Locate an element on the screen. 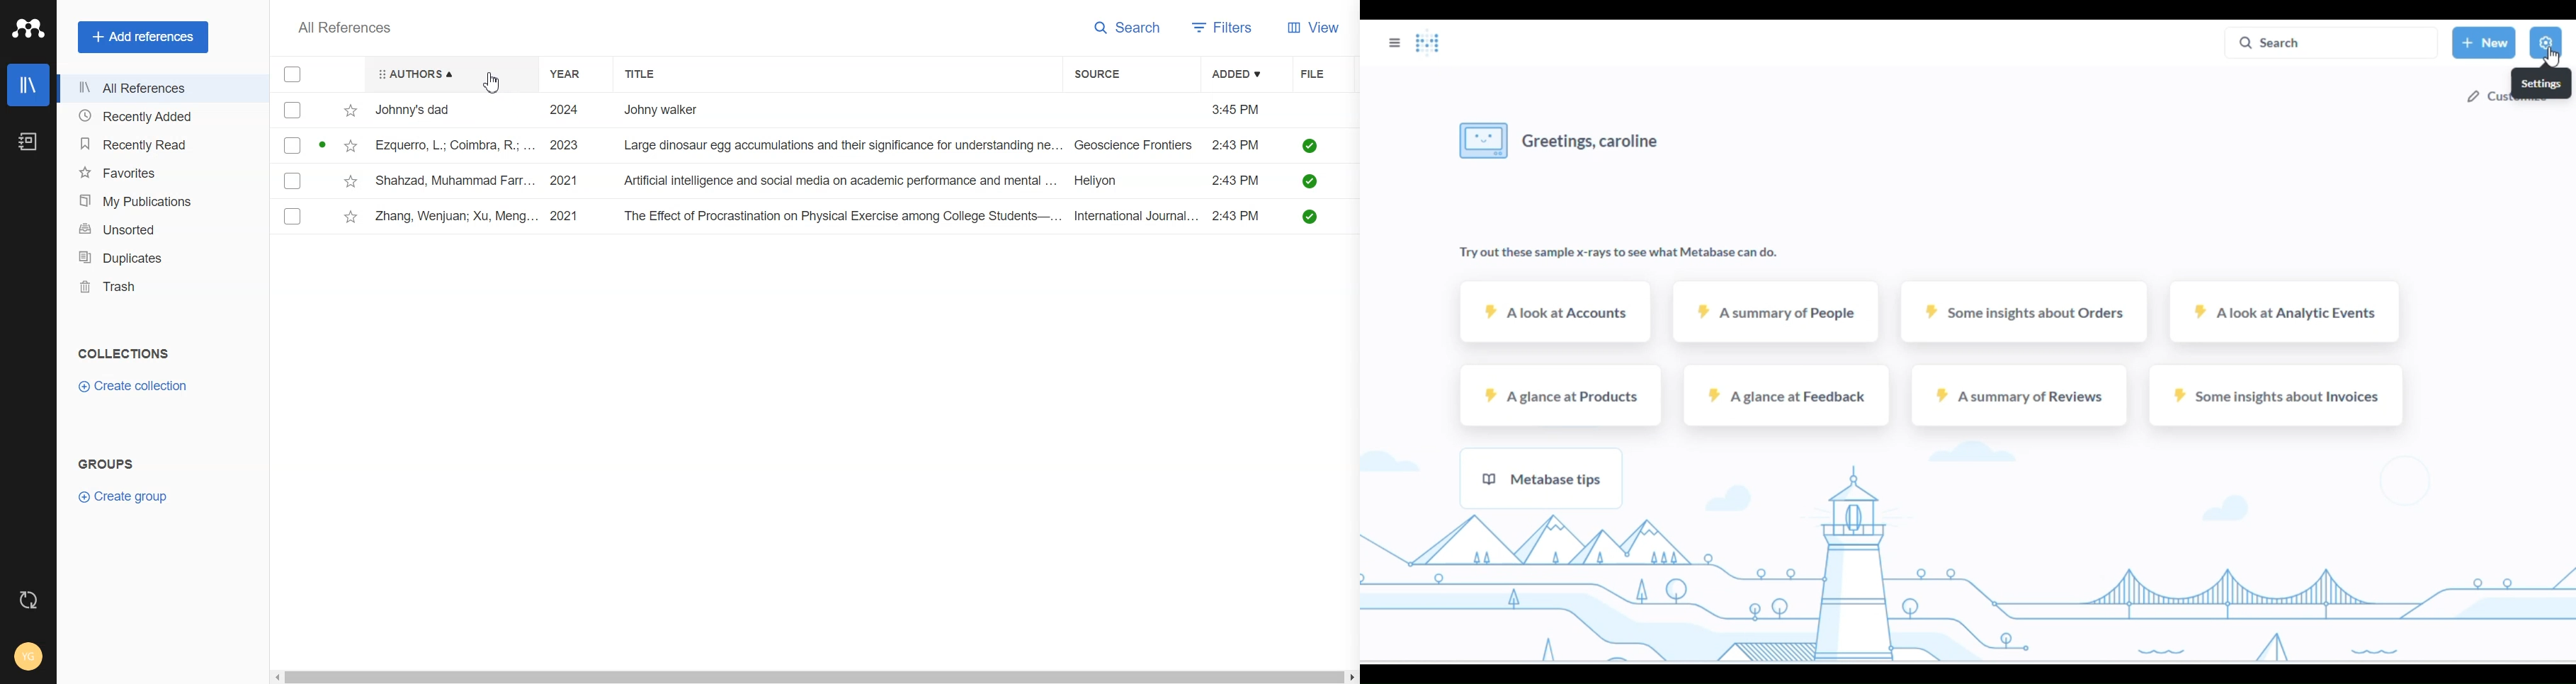 The height and width of the screenshot is (700, 2576). Source is located at coordinates (1118, 74).